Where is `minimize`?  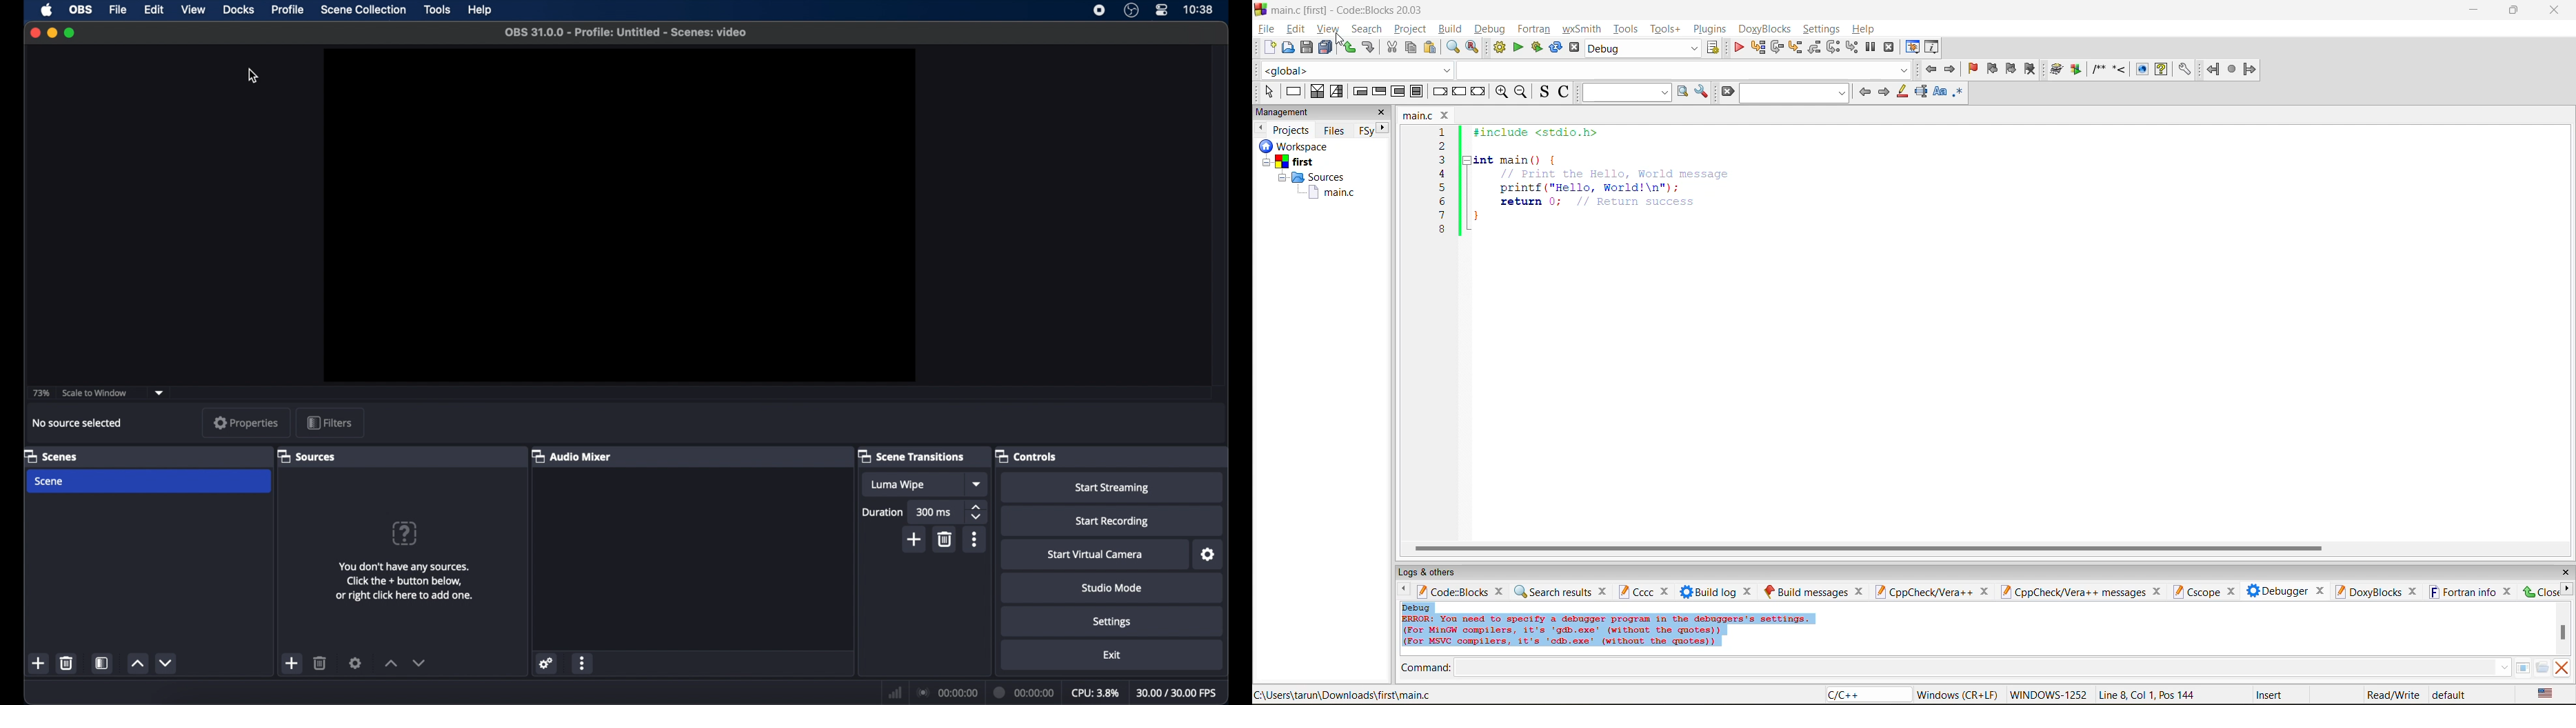 minimize is located at coordinates (52, 32).